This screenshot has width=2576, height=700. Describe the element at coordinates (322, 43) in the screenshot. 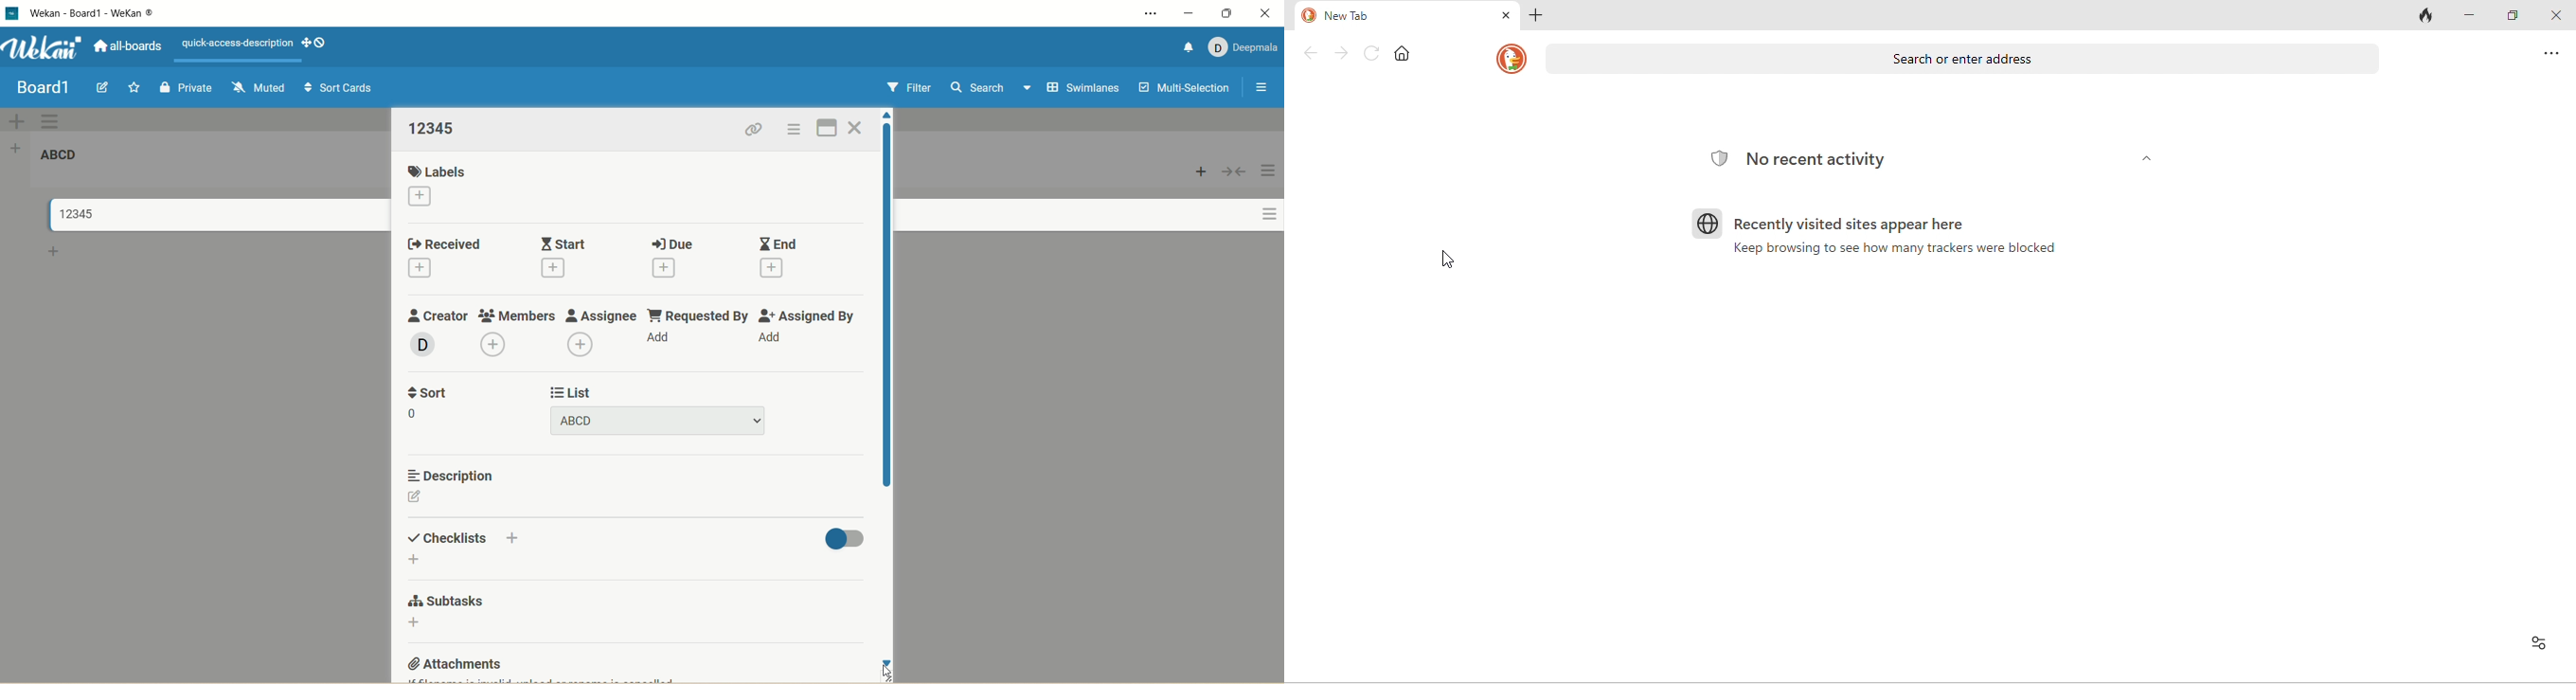

I see `show-desktop-drag-handles` at that location.